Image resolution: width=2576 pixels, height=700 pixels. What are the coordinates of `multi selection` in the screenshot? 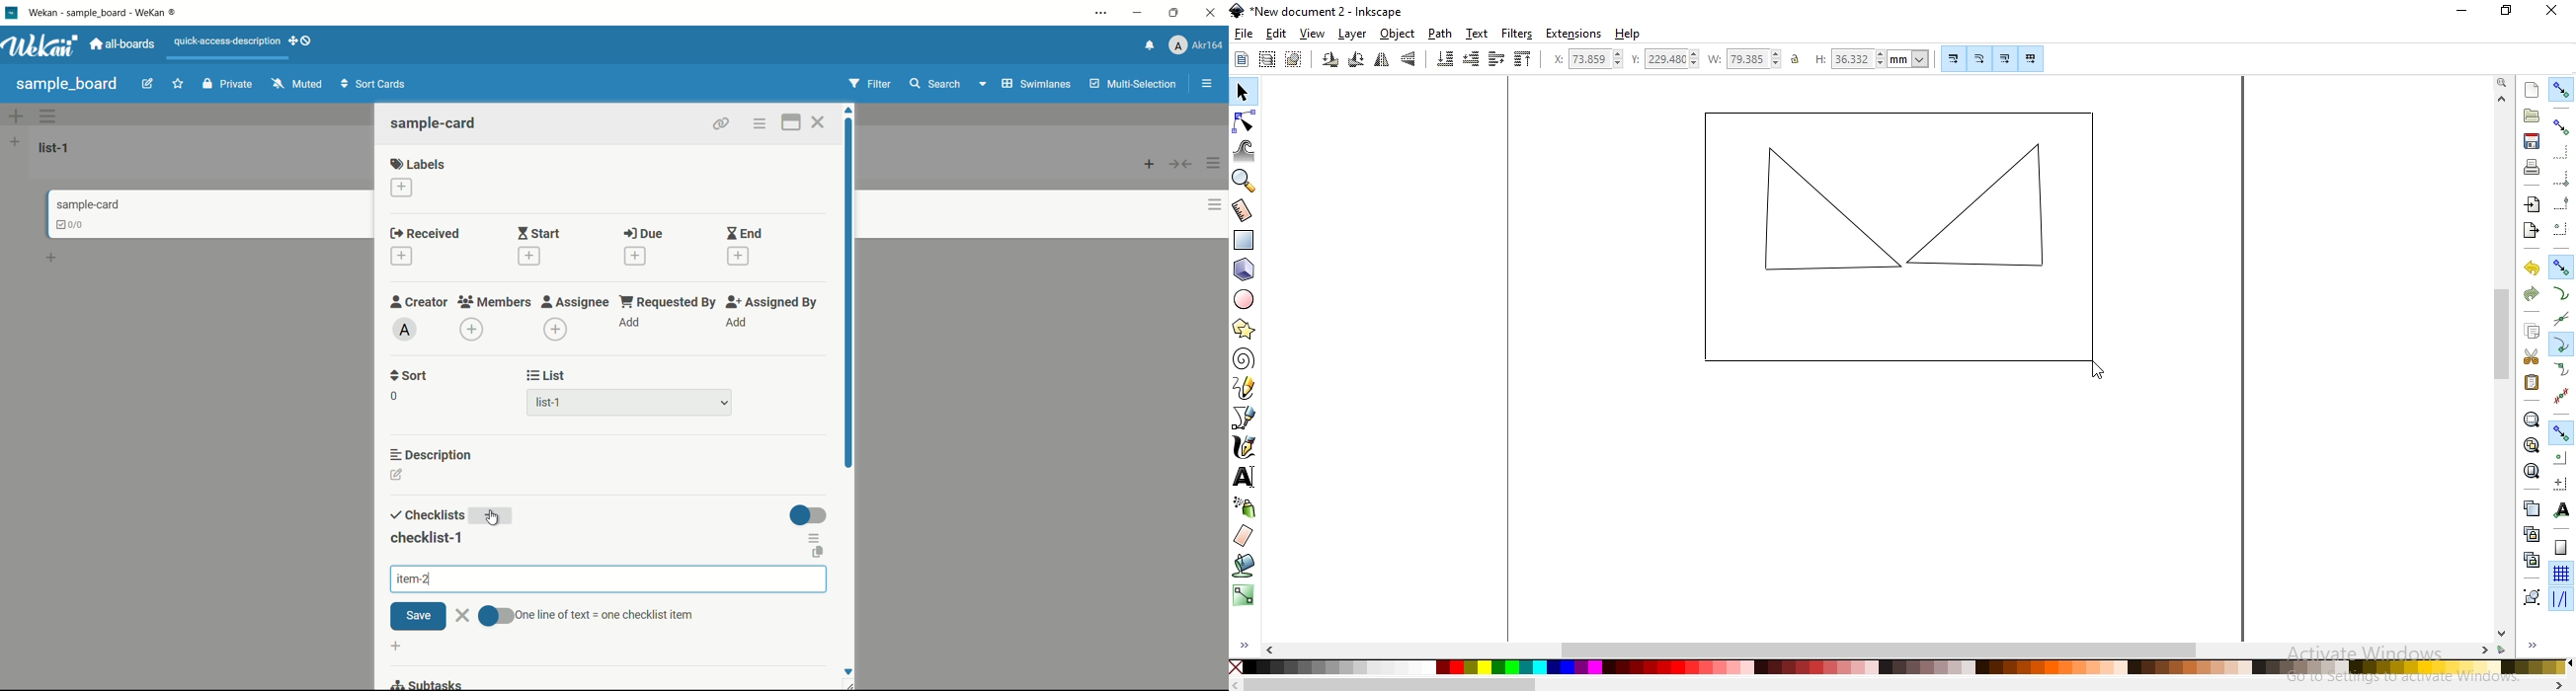 It's located at (1135, 85).